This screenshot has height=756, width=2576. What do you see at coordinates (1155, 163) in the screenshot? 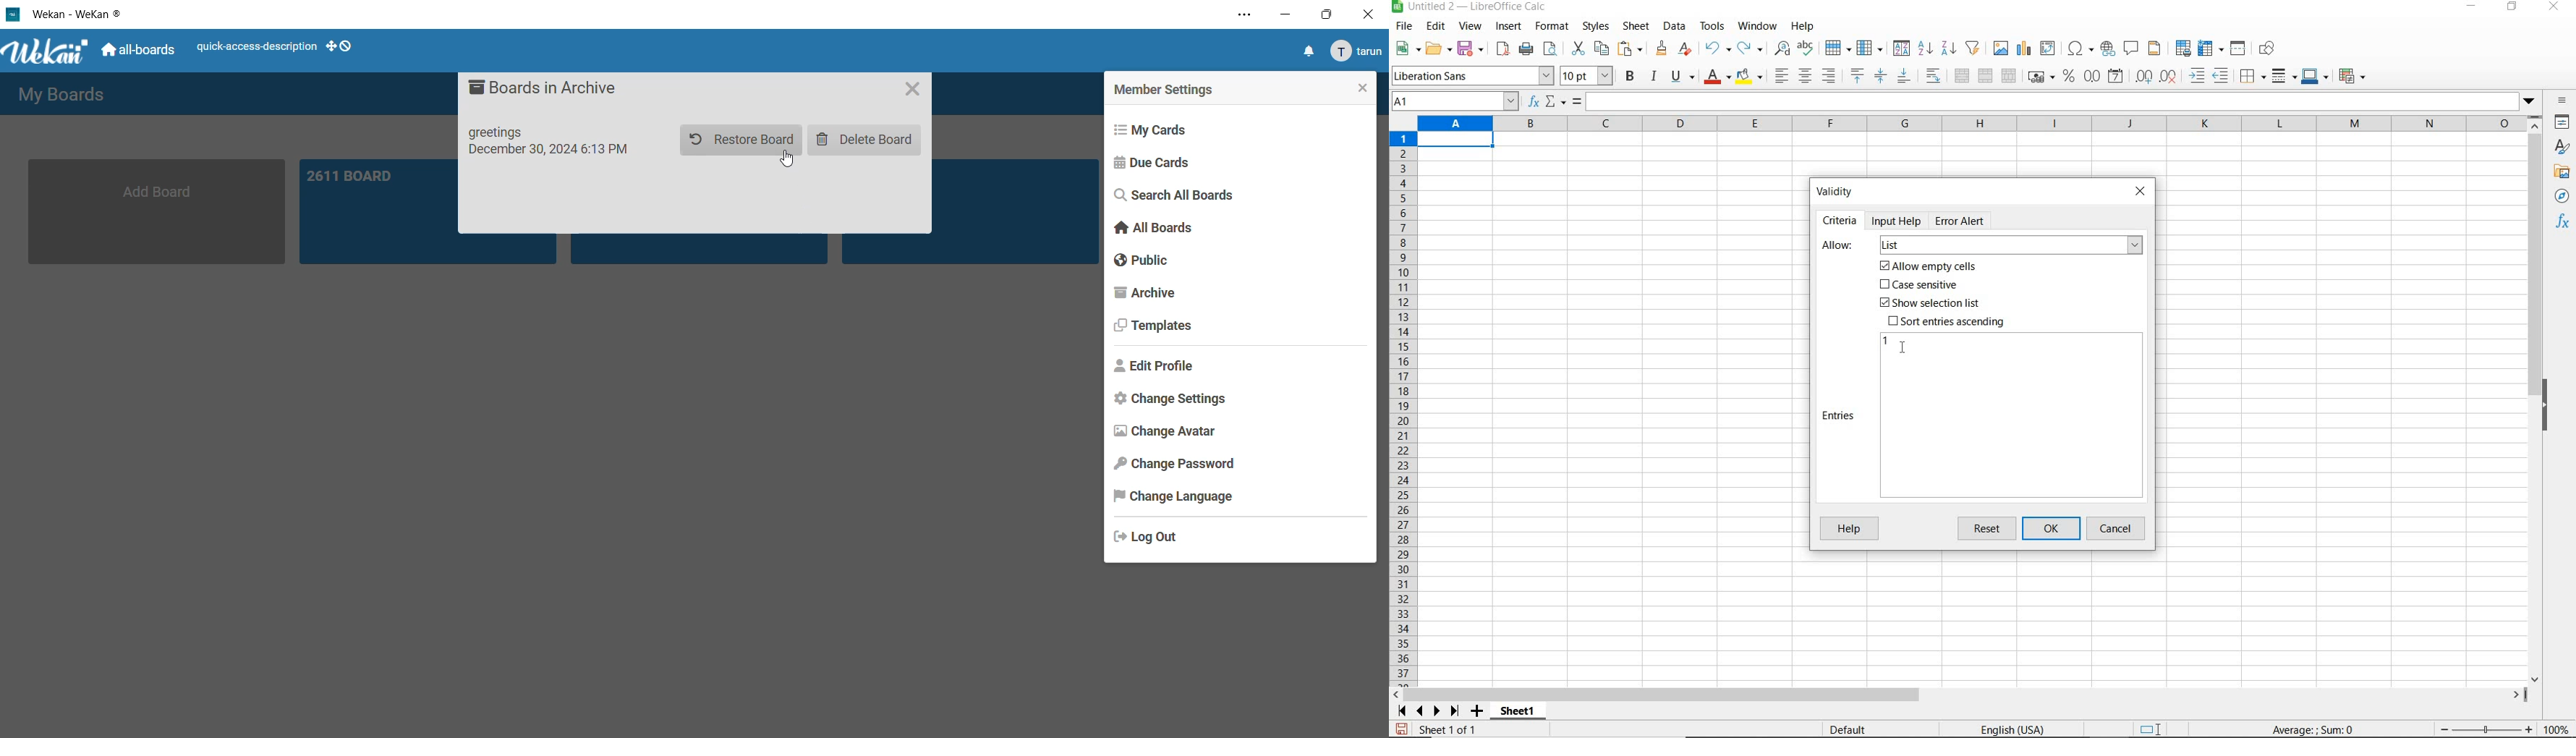
I see `due cards` at bounding box center [1155, 163].